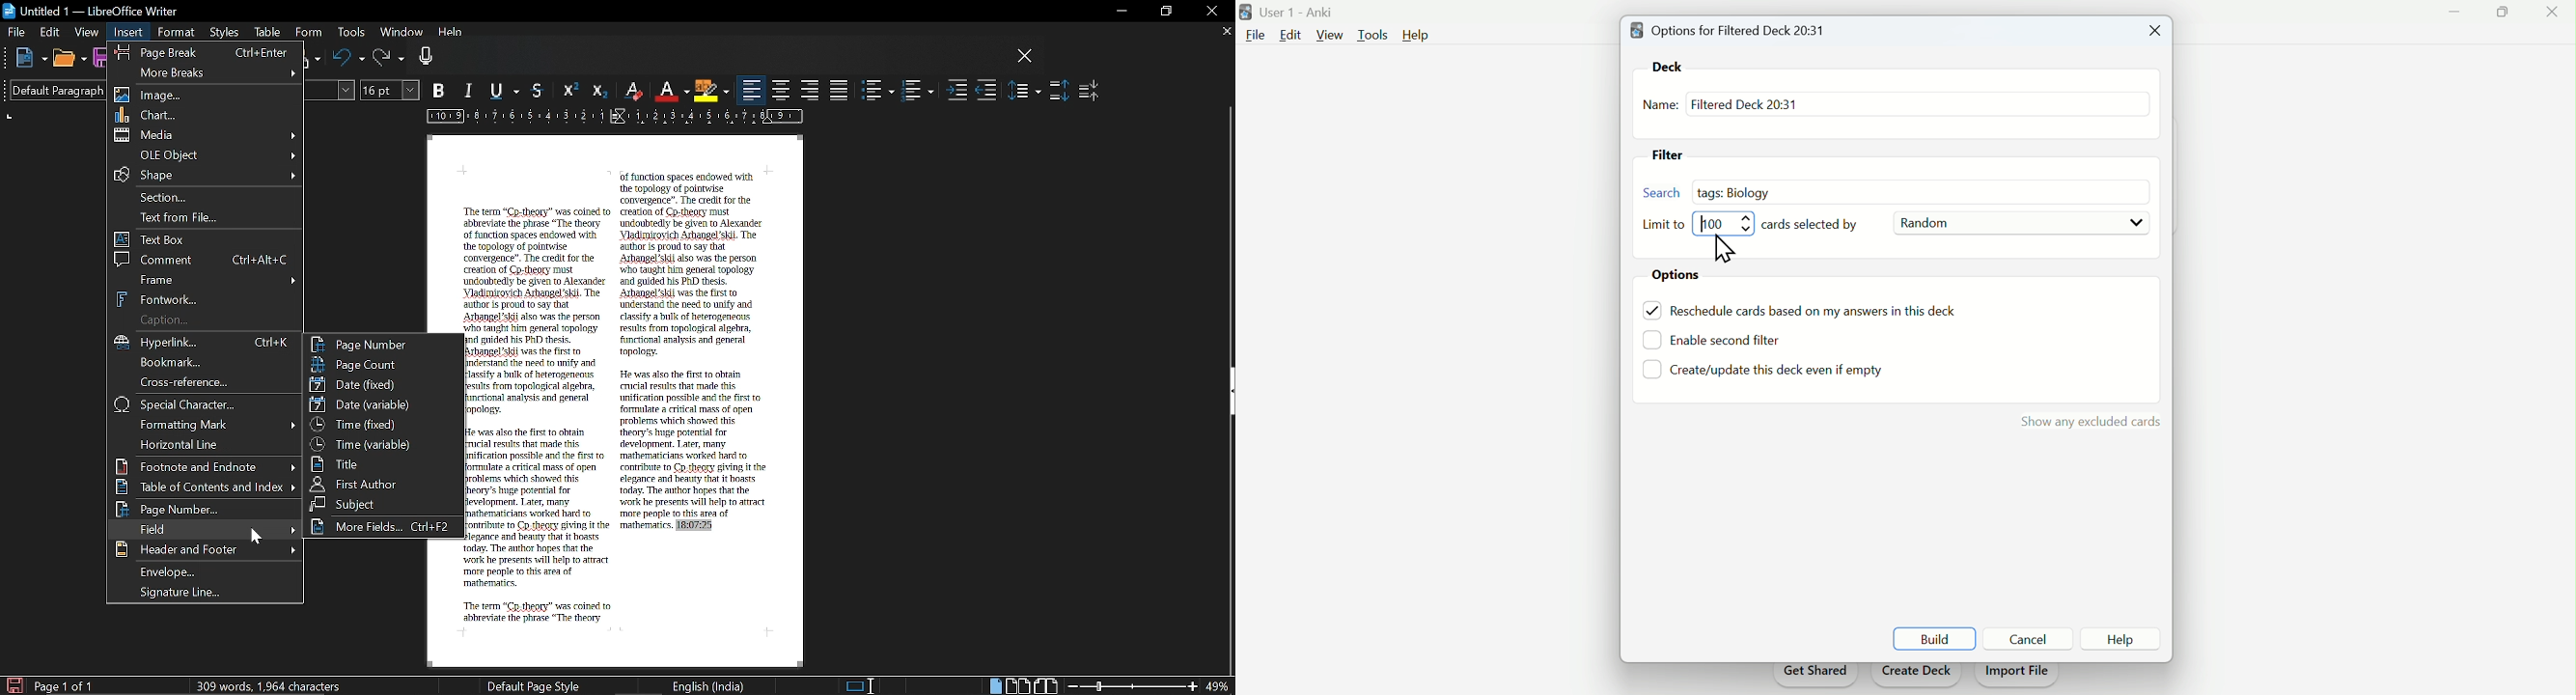  Describe the element at coordinates (2152, 31) in the screenshot. I see `Close tab` at that location.